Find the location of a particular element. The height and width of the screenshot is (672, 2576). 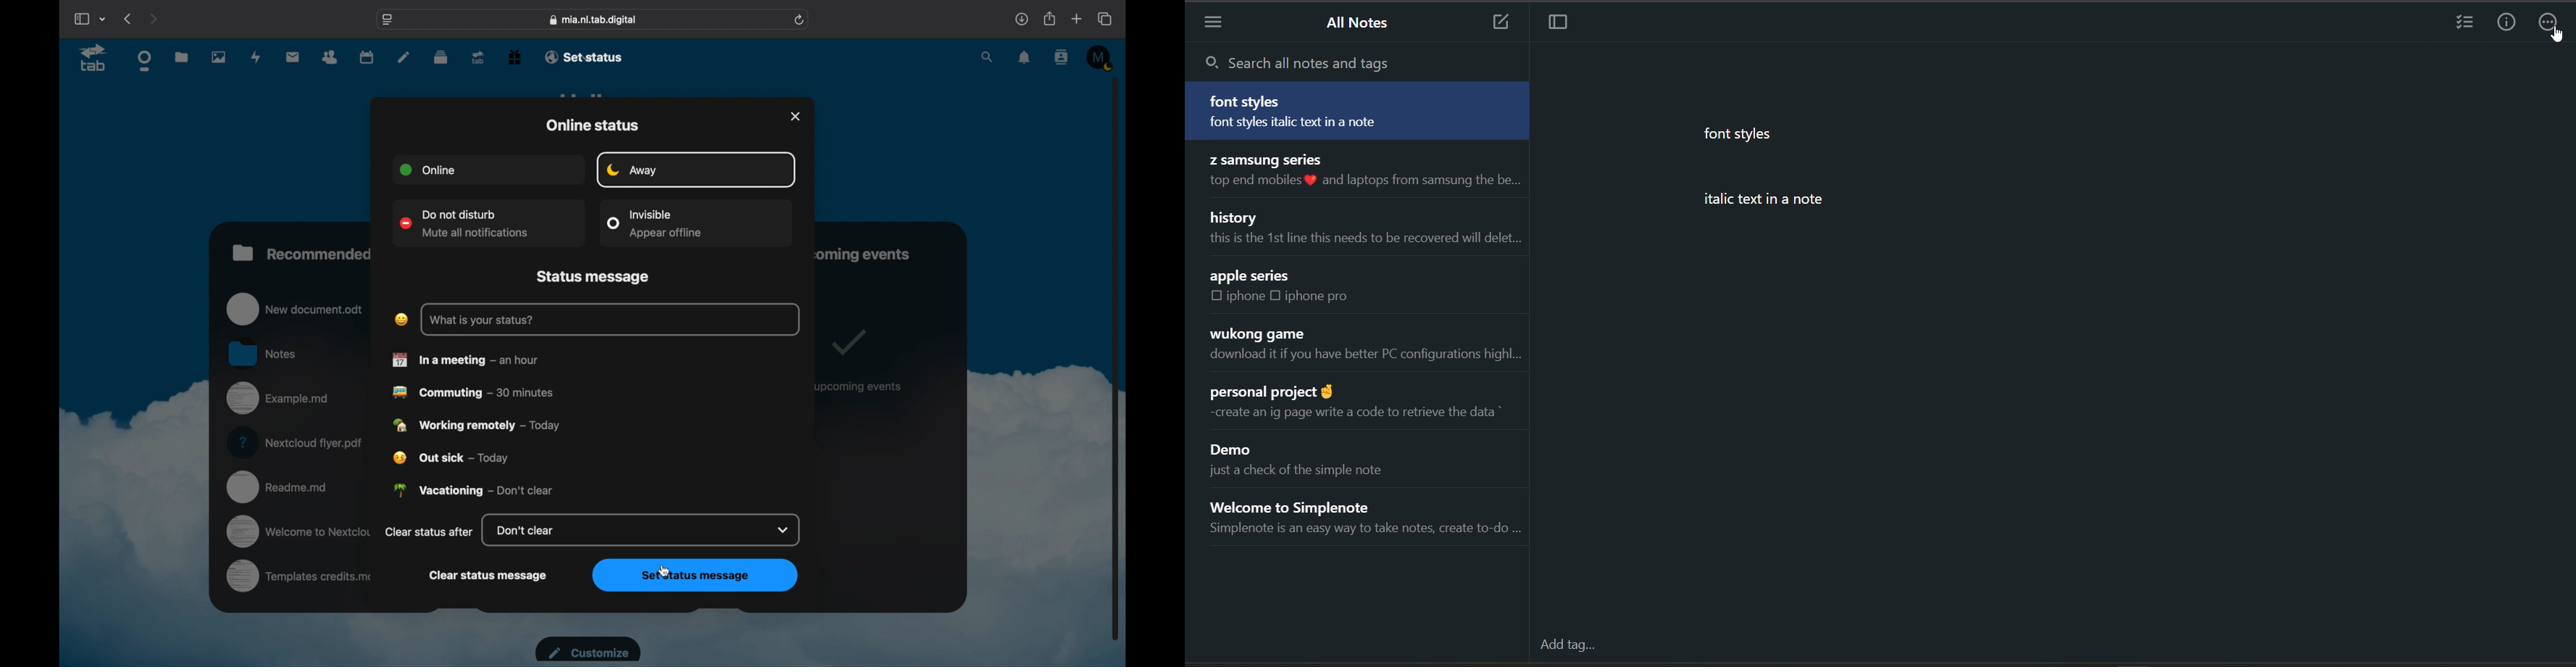

web address is located at coordinates (593, 20).